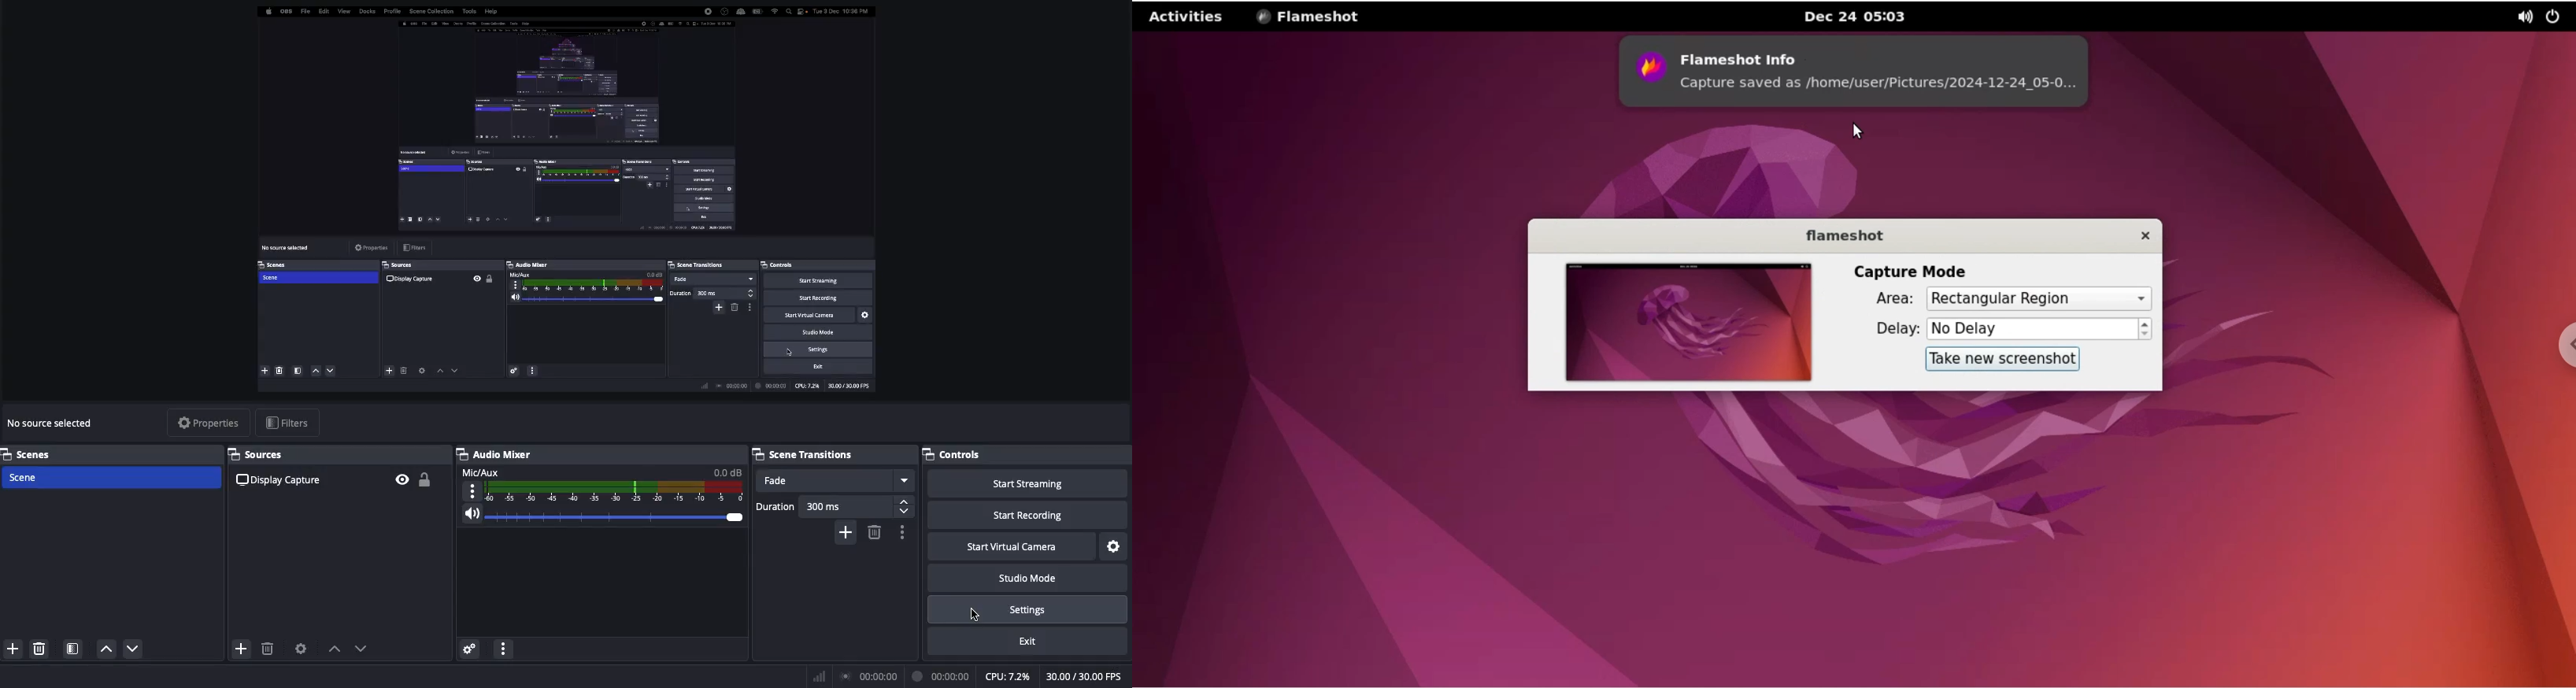  I want to click on Source preferences, so click(299, 649).